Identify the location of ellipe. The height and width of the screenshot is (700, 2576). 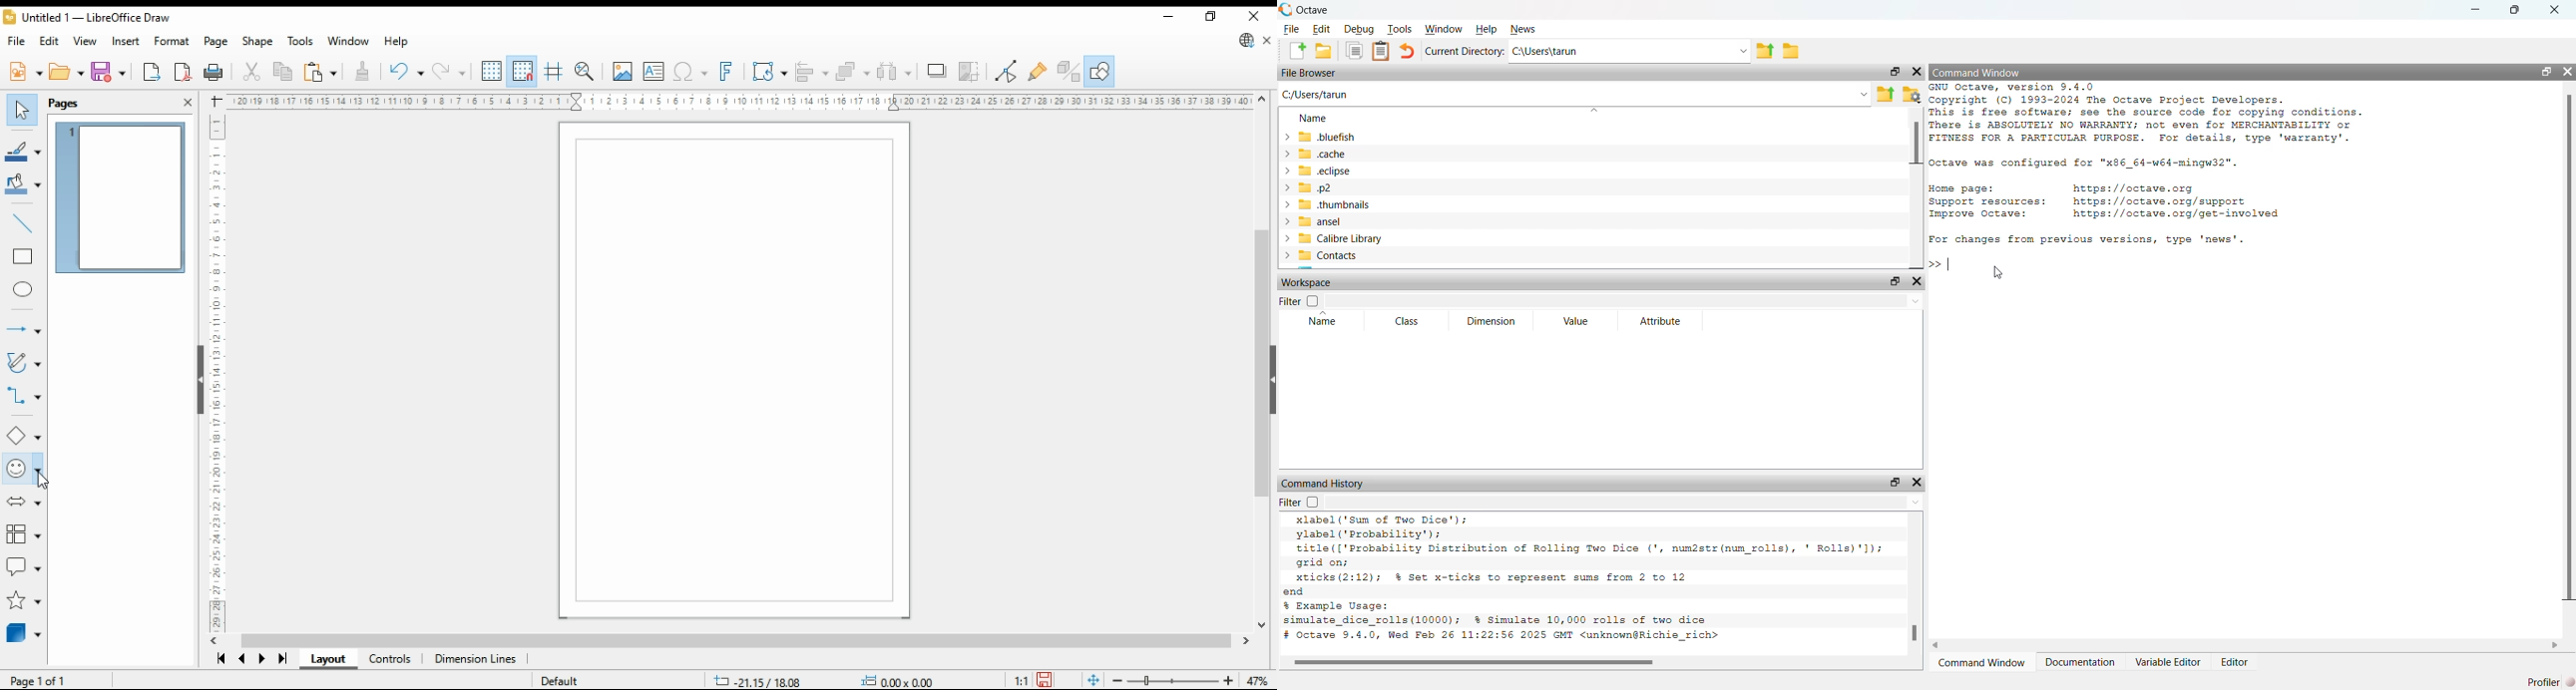
(24, 290).